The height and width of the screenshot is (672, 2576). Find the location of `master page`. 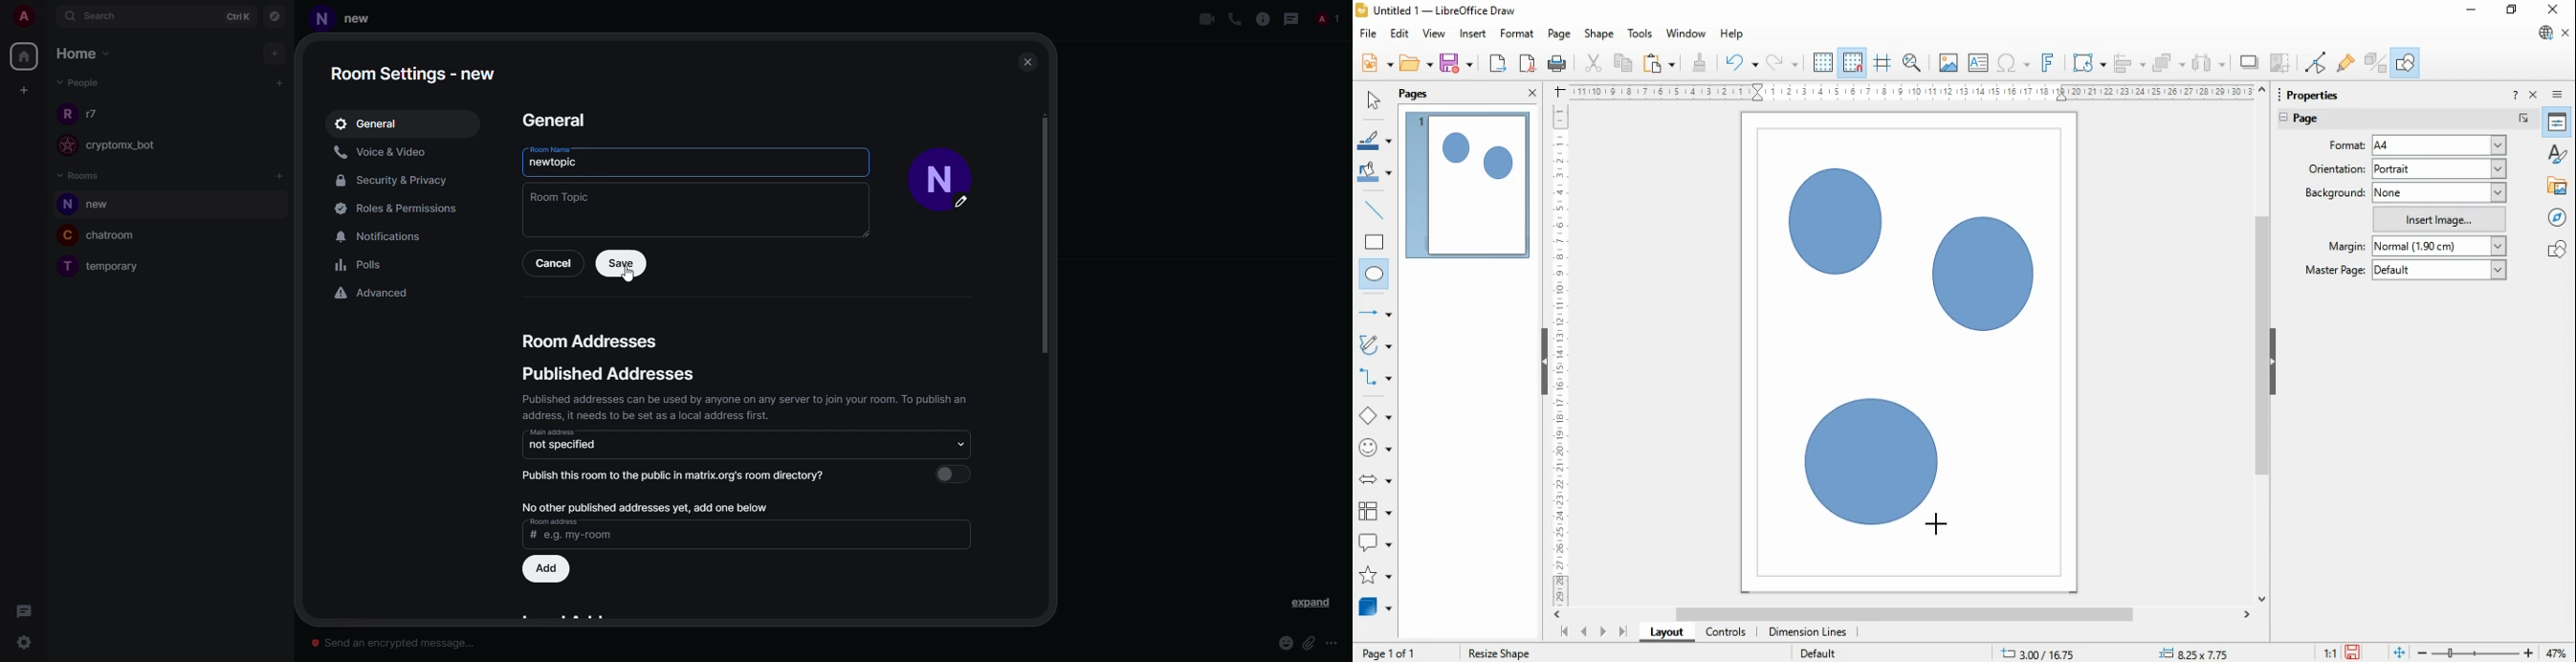

master page is located at coordinates (2338, 272).